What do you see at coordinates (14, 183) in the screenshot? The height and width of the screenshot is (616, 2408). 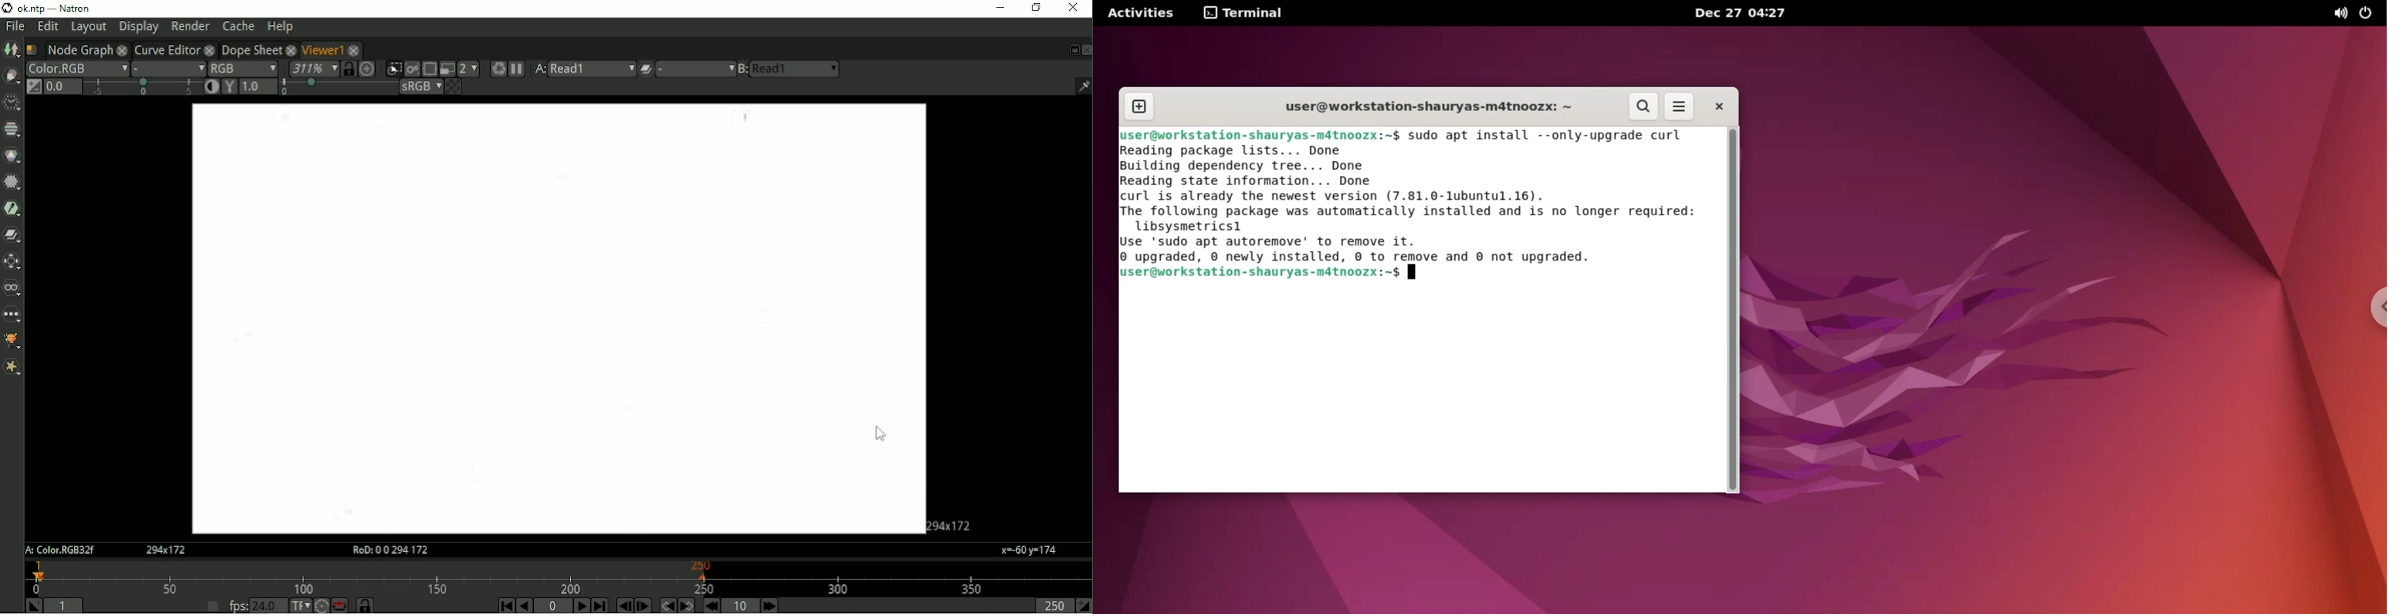 I see `Filter` at bounding box center [14, 183].